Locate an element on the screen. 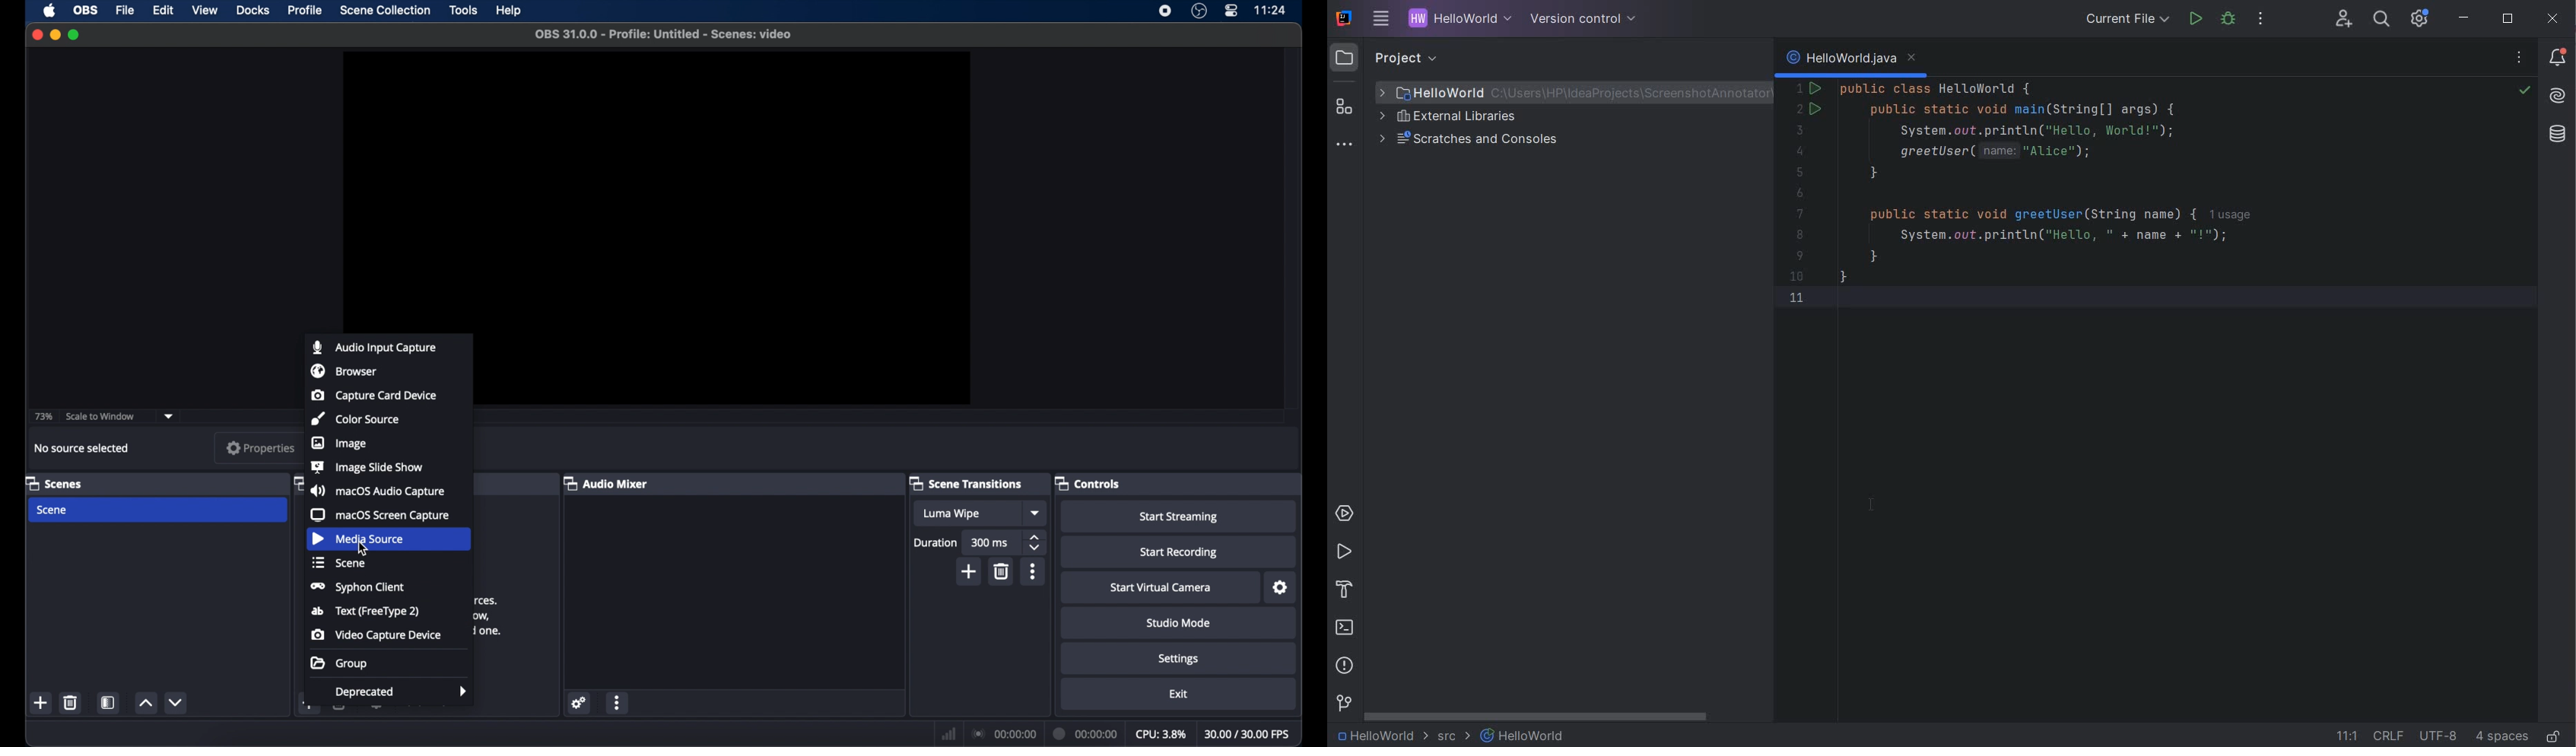 The image size is (2576, 756). file name is located at coordinates (663, 35).